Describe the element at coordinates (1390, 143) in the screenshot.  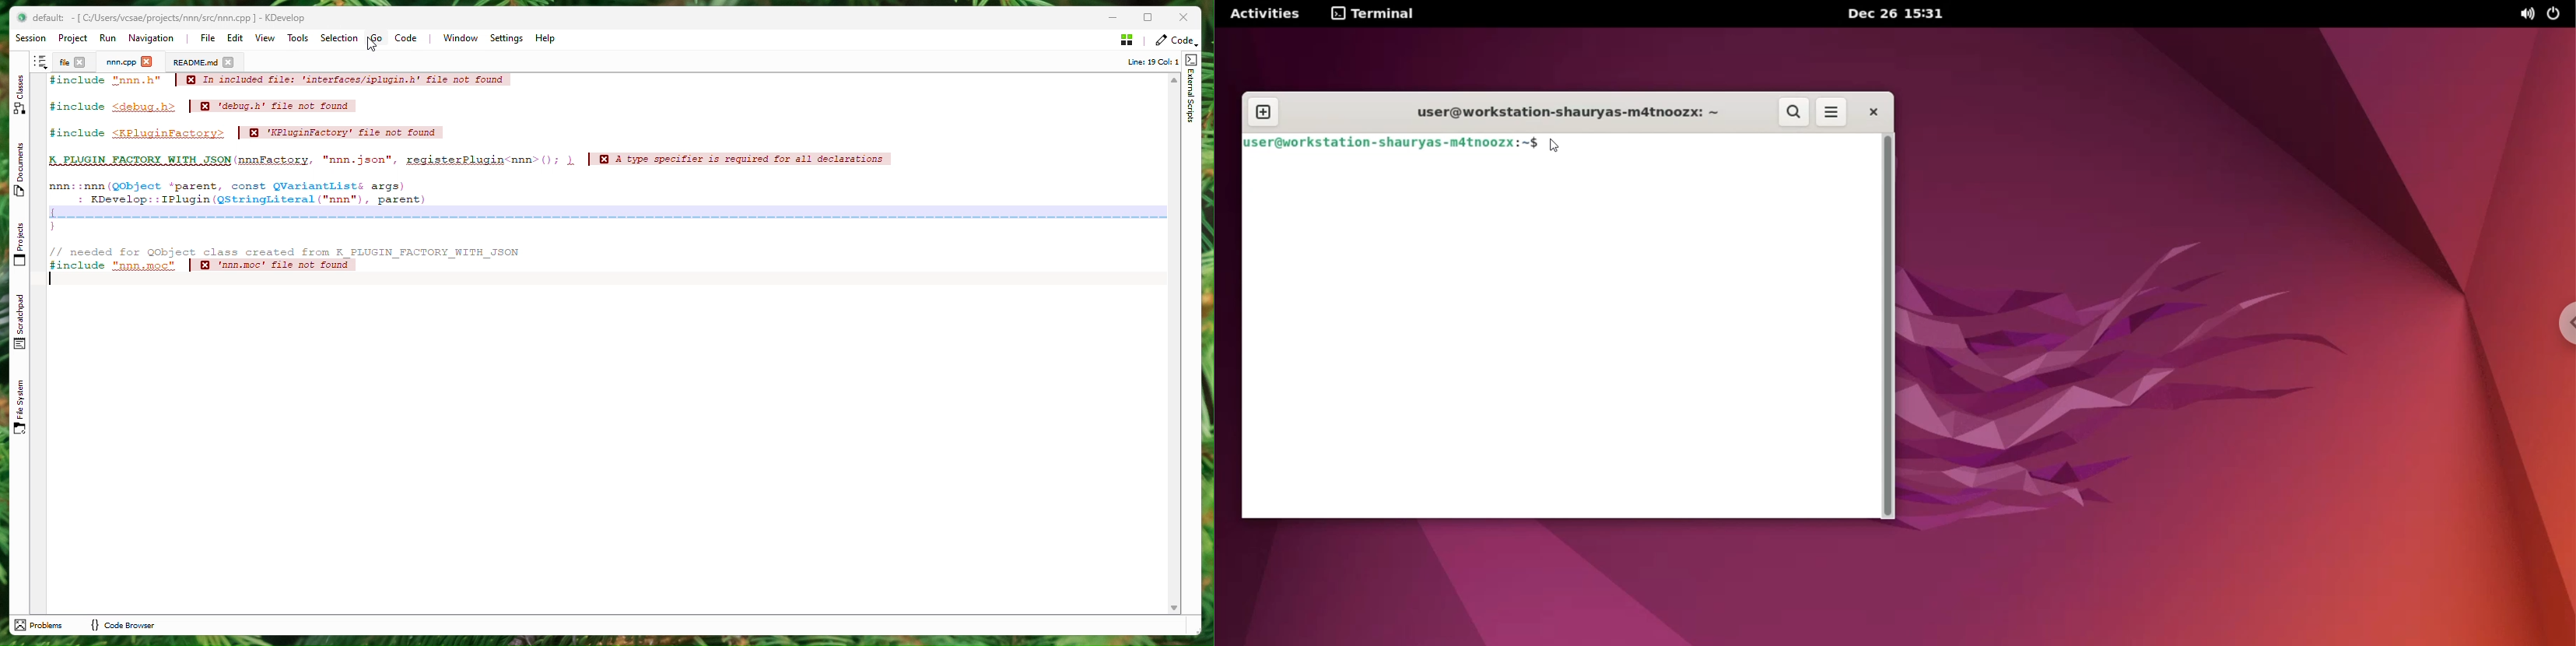
I see `user@workstation-shauryas-mdtnoozx:~$` at that location.